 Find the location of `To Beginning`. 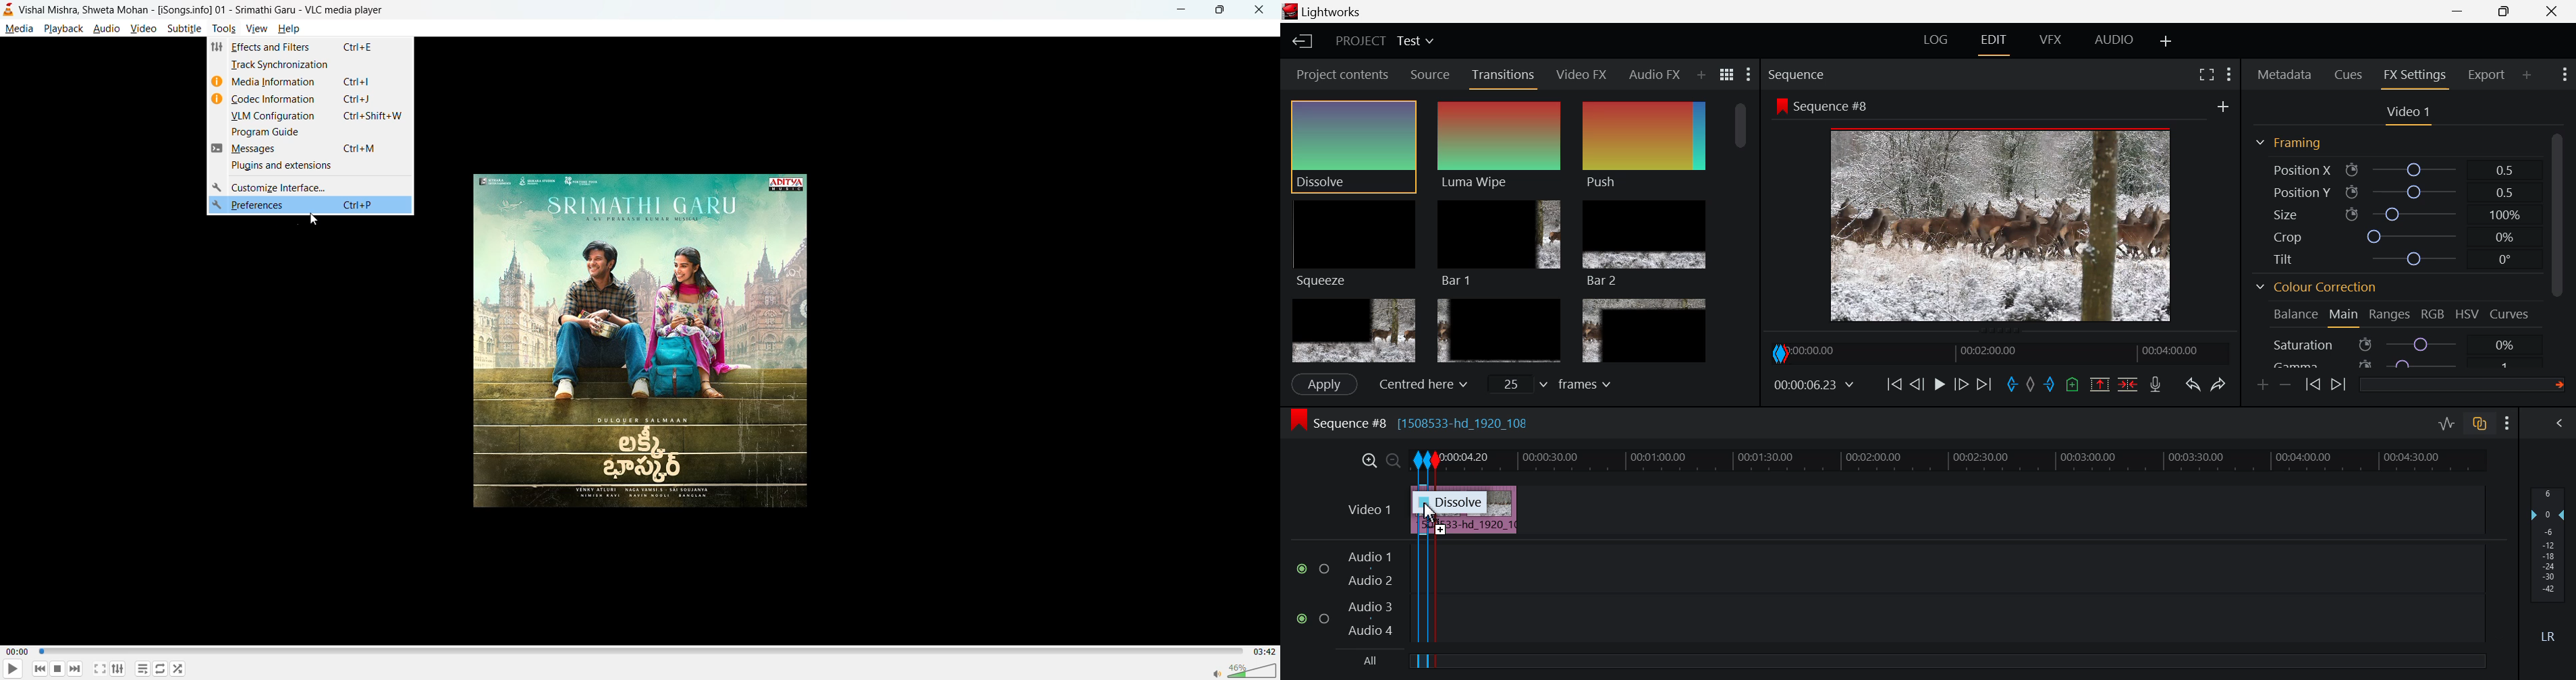

To Beginning is located at coordinates (1892, 385).